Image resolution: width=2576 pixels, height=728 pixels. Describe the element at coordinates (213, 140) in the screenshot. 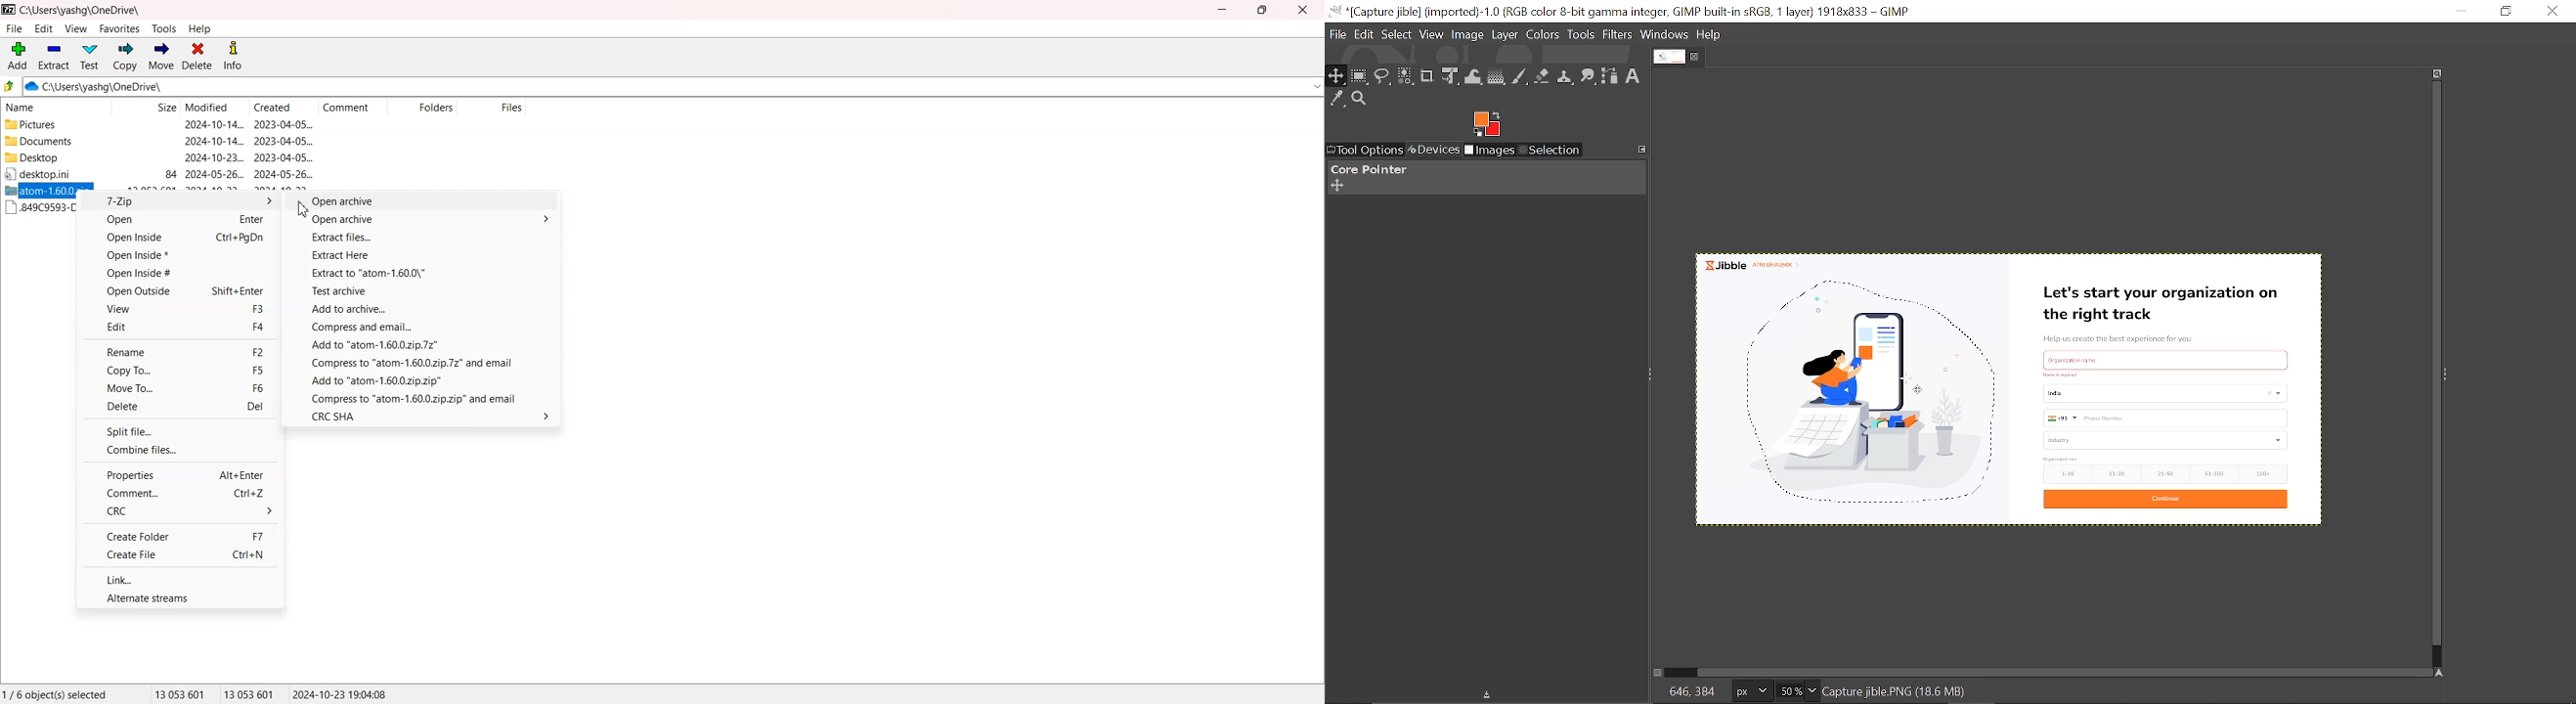

I see `2024-10-14` at that location.